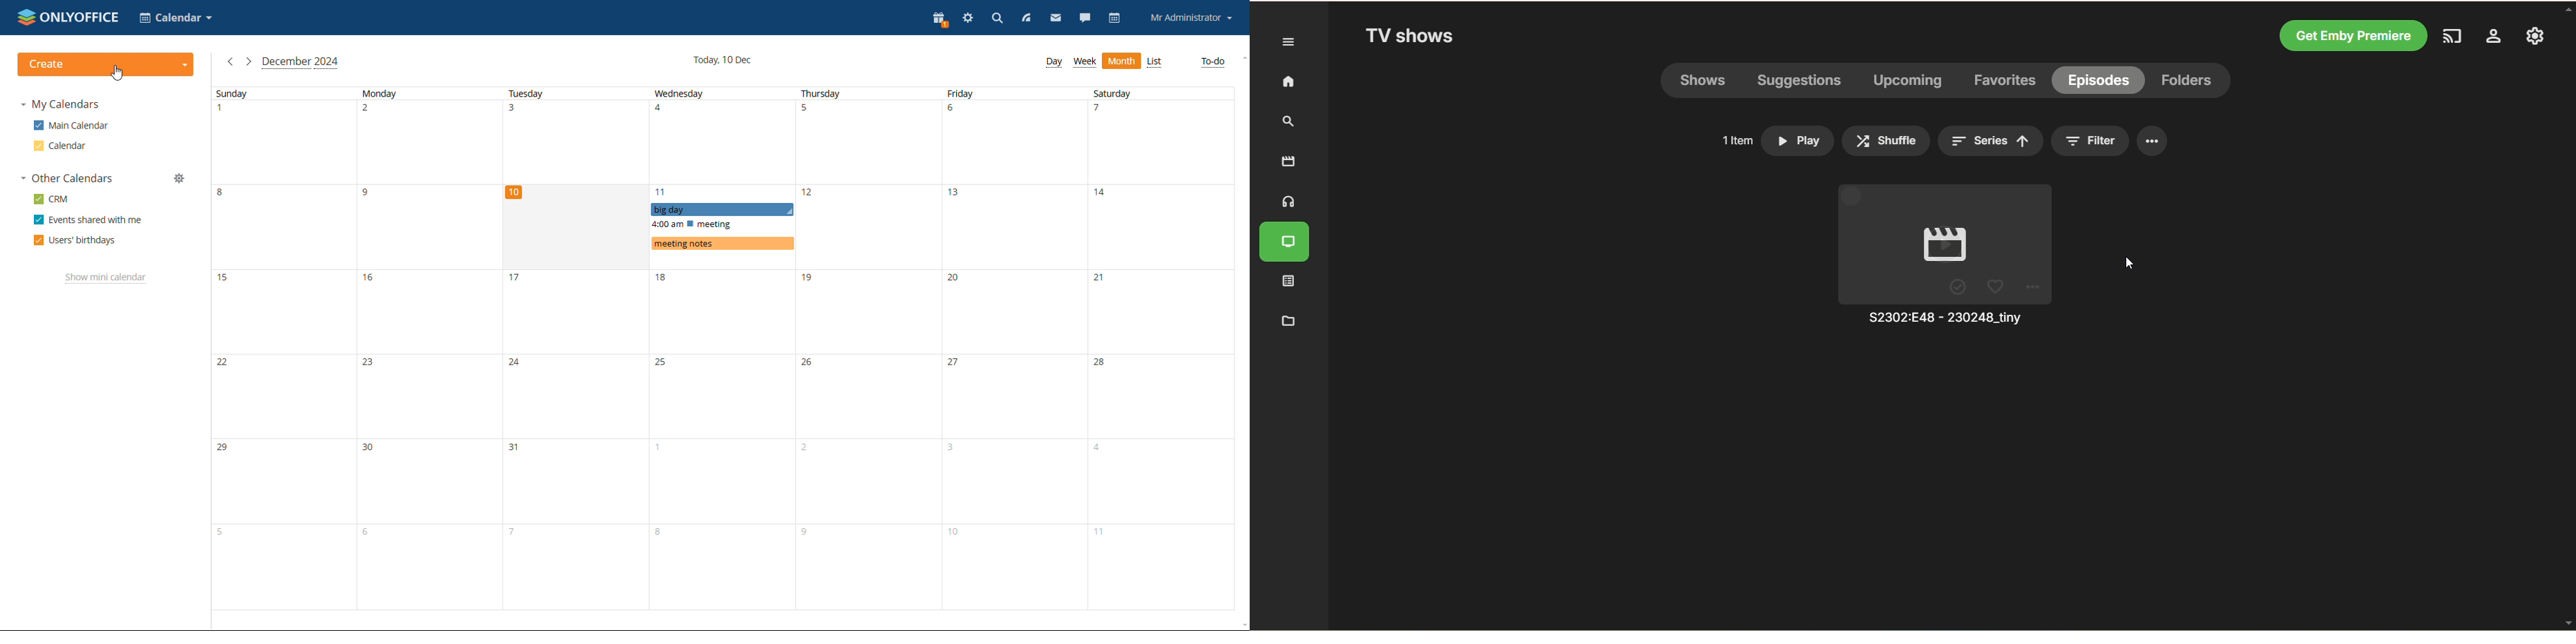 This screenshot has width=2576, height=644. What do you see at coordinates (25, 18) in the screenshot?
I see `onlyoffice logo` at bounding box center [25, 18].